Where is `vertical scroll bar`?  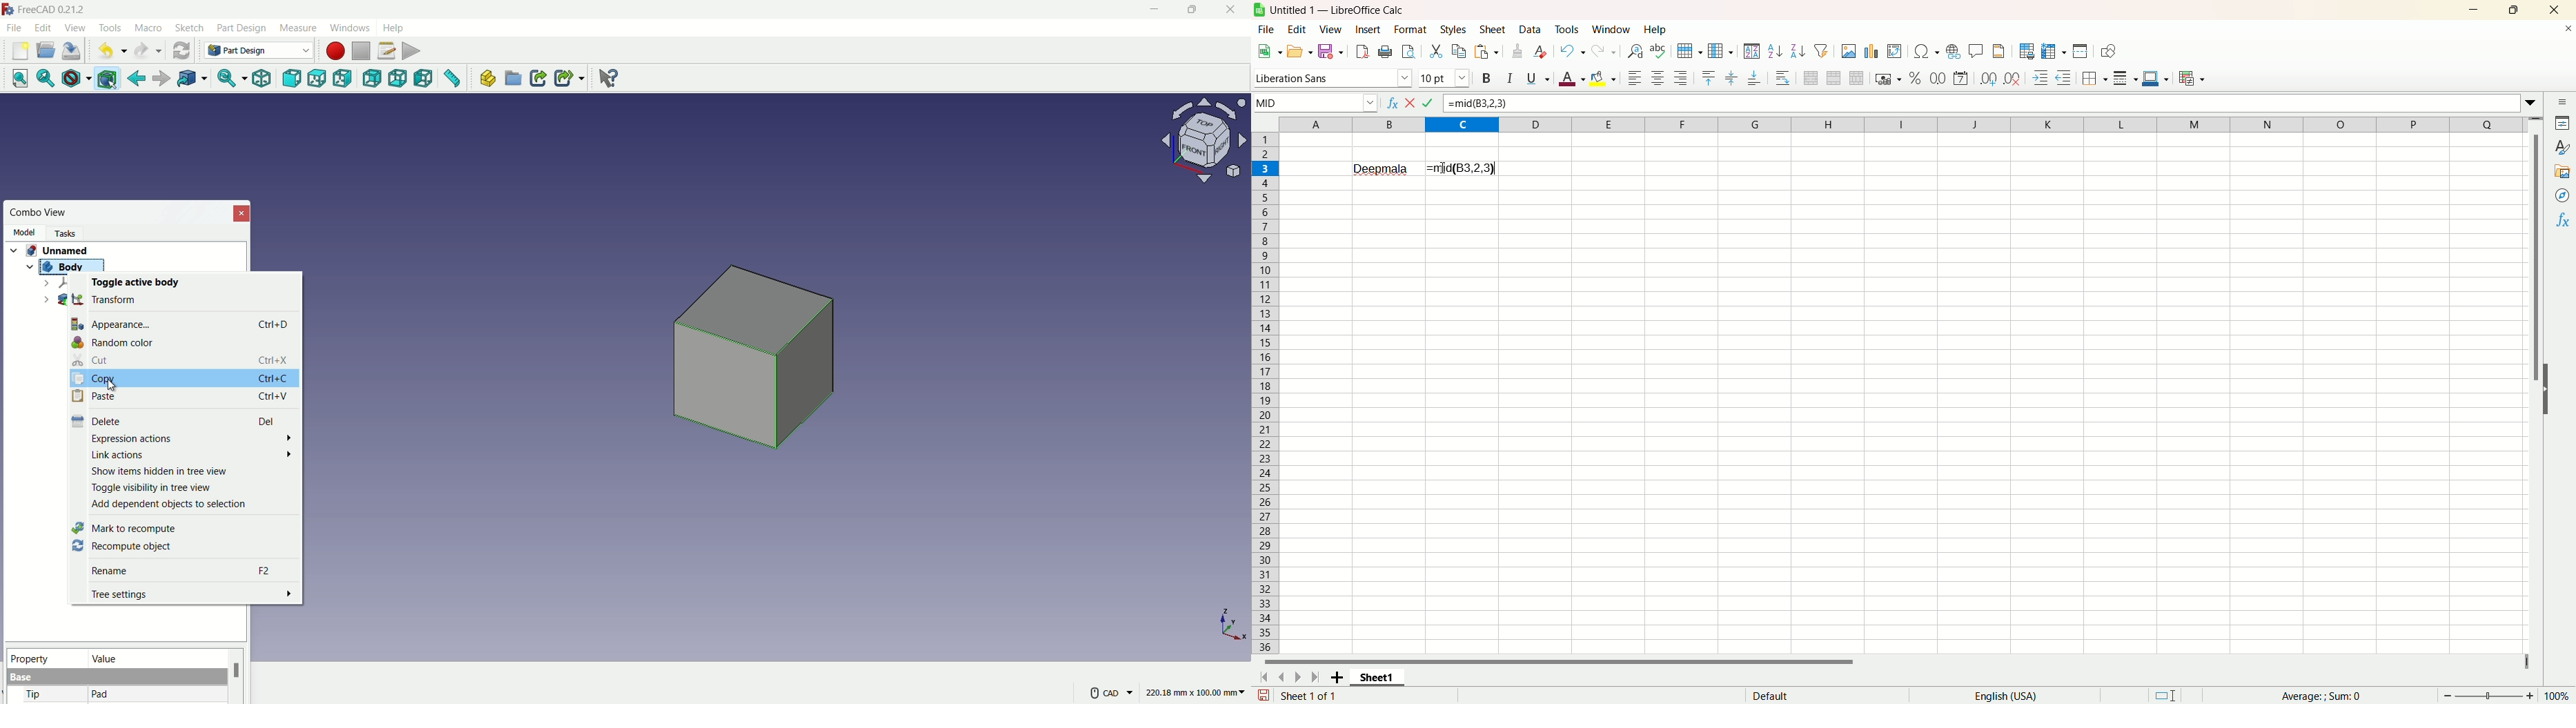 vertical scroll bar is located at coordinates (2538, 384).